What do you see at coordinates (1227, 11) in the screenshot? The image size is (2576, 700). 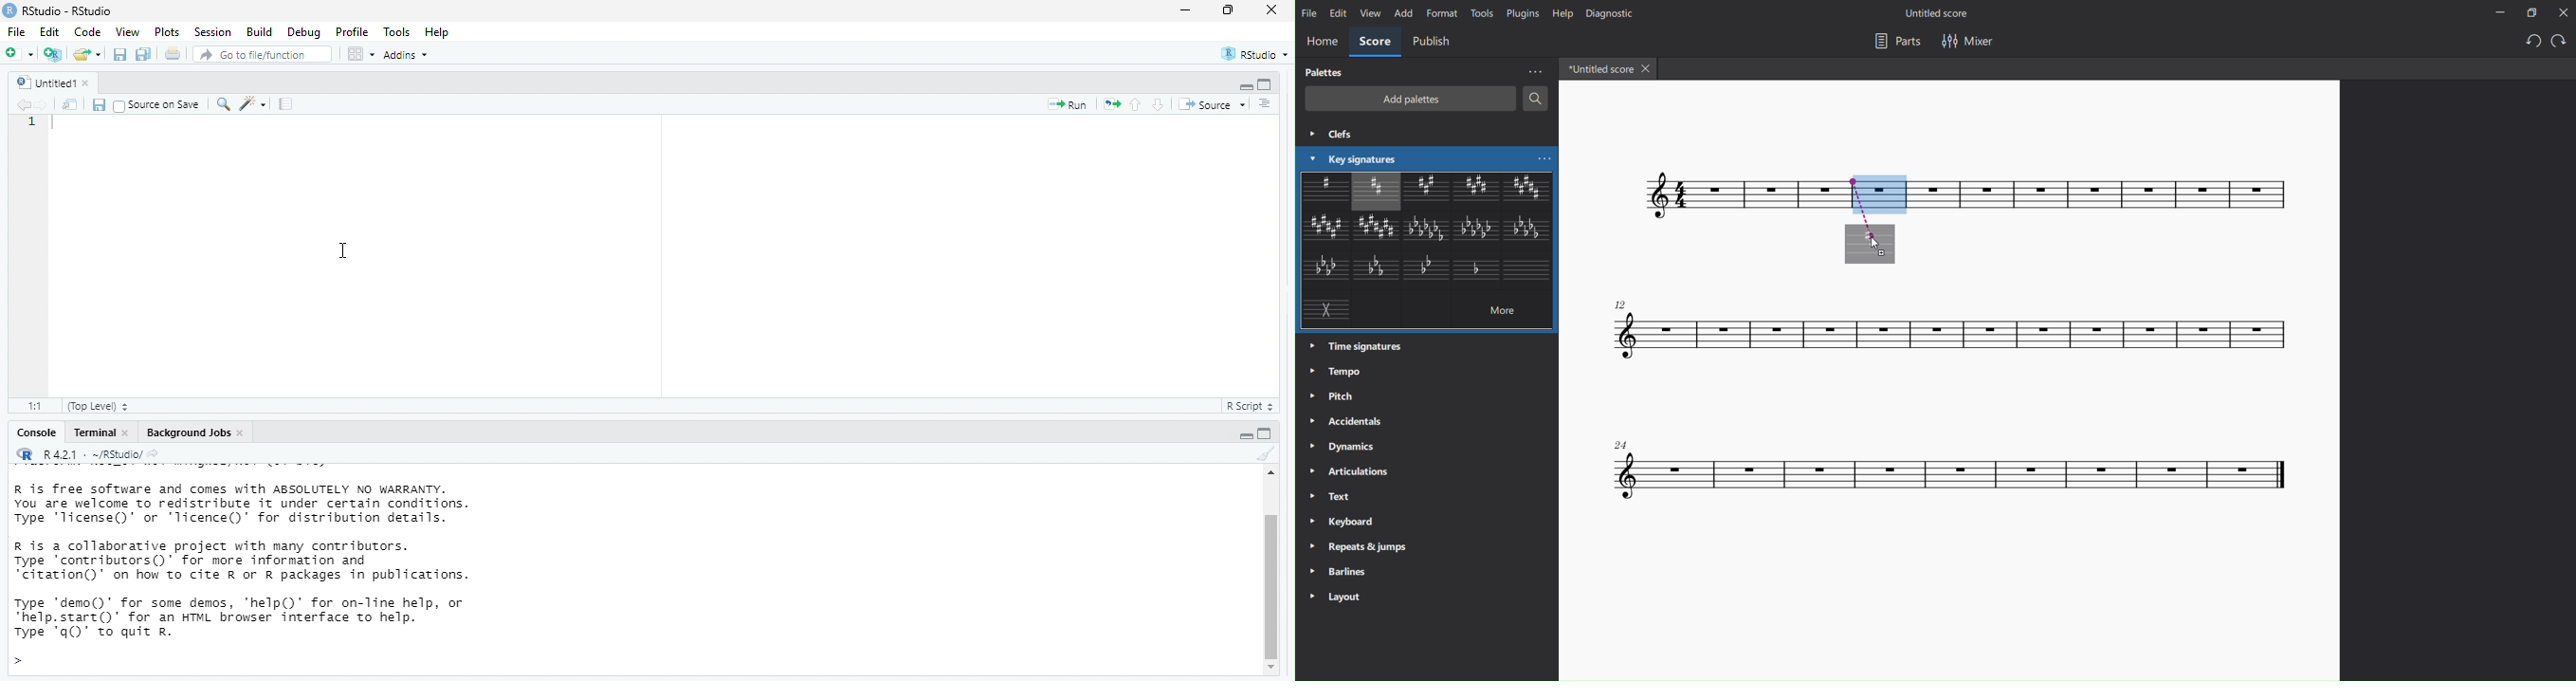 I see `maximize` at bounding box center [1227, 11].